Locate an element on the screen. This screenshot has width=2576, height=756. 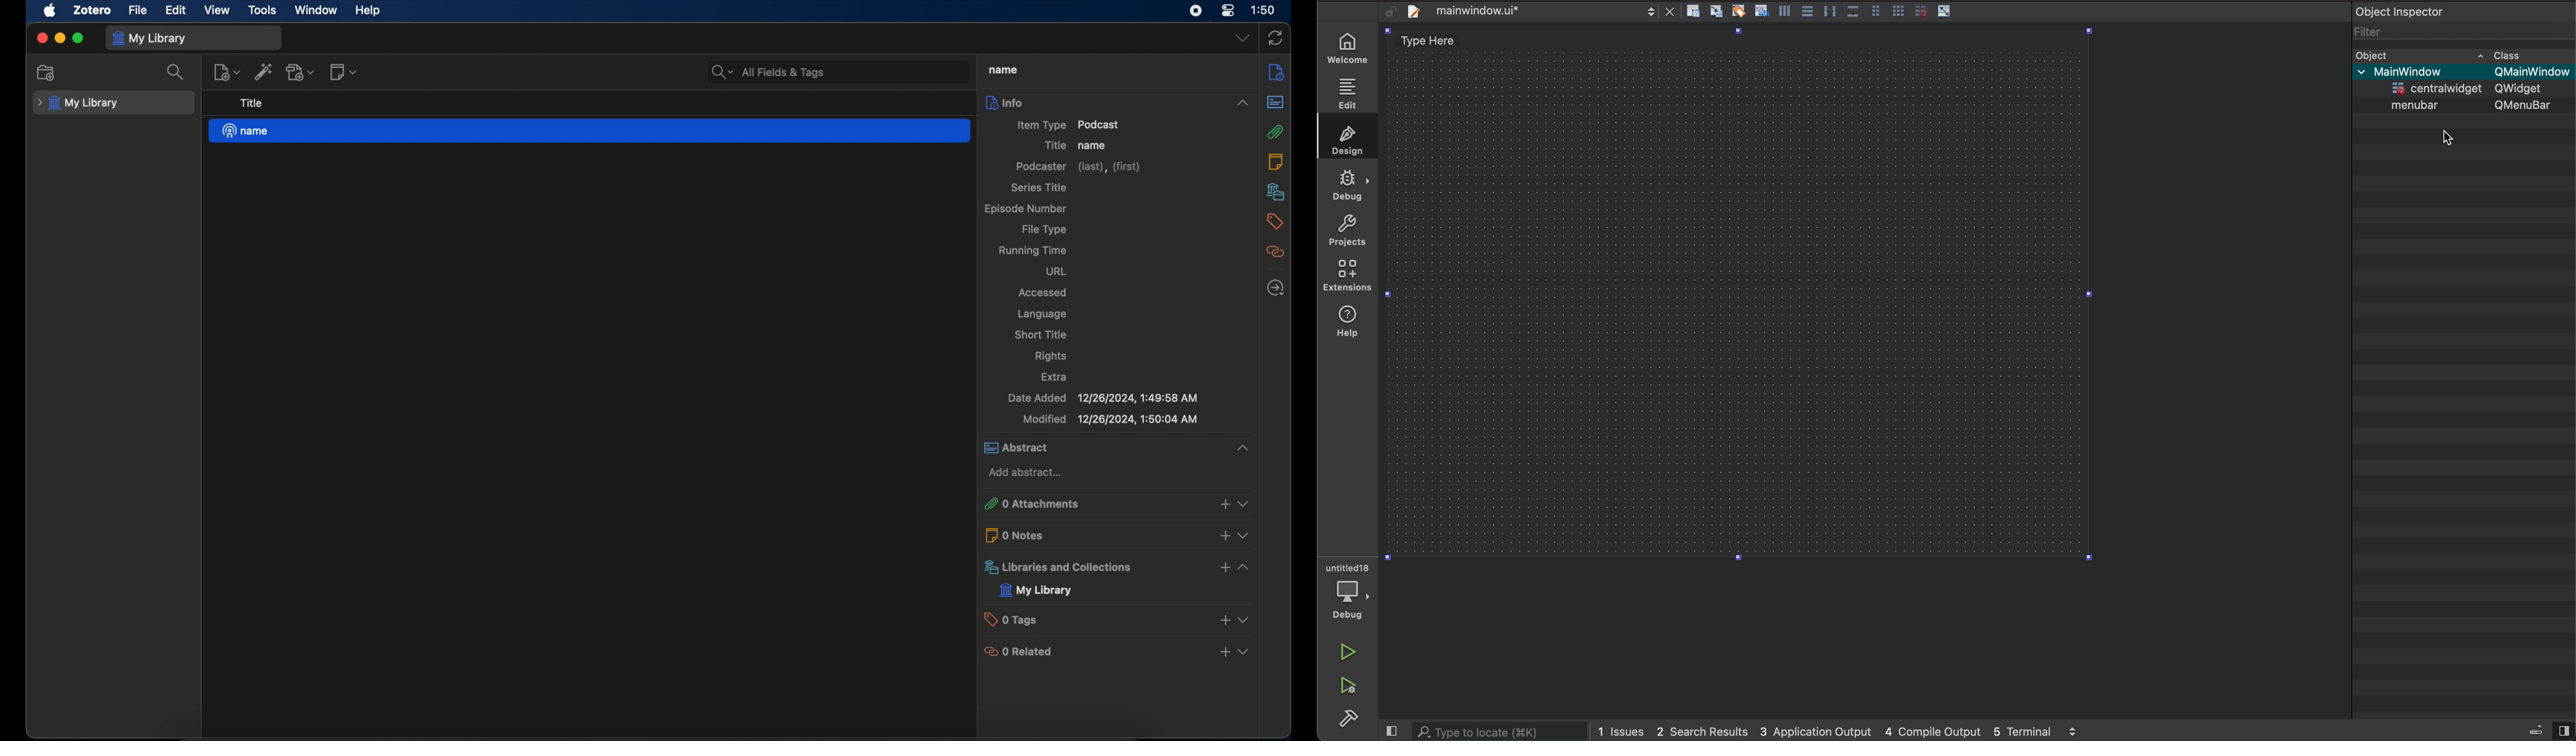
run debug is located at coordinates (1346, 684).